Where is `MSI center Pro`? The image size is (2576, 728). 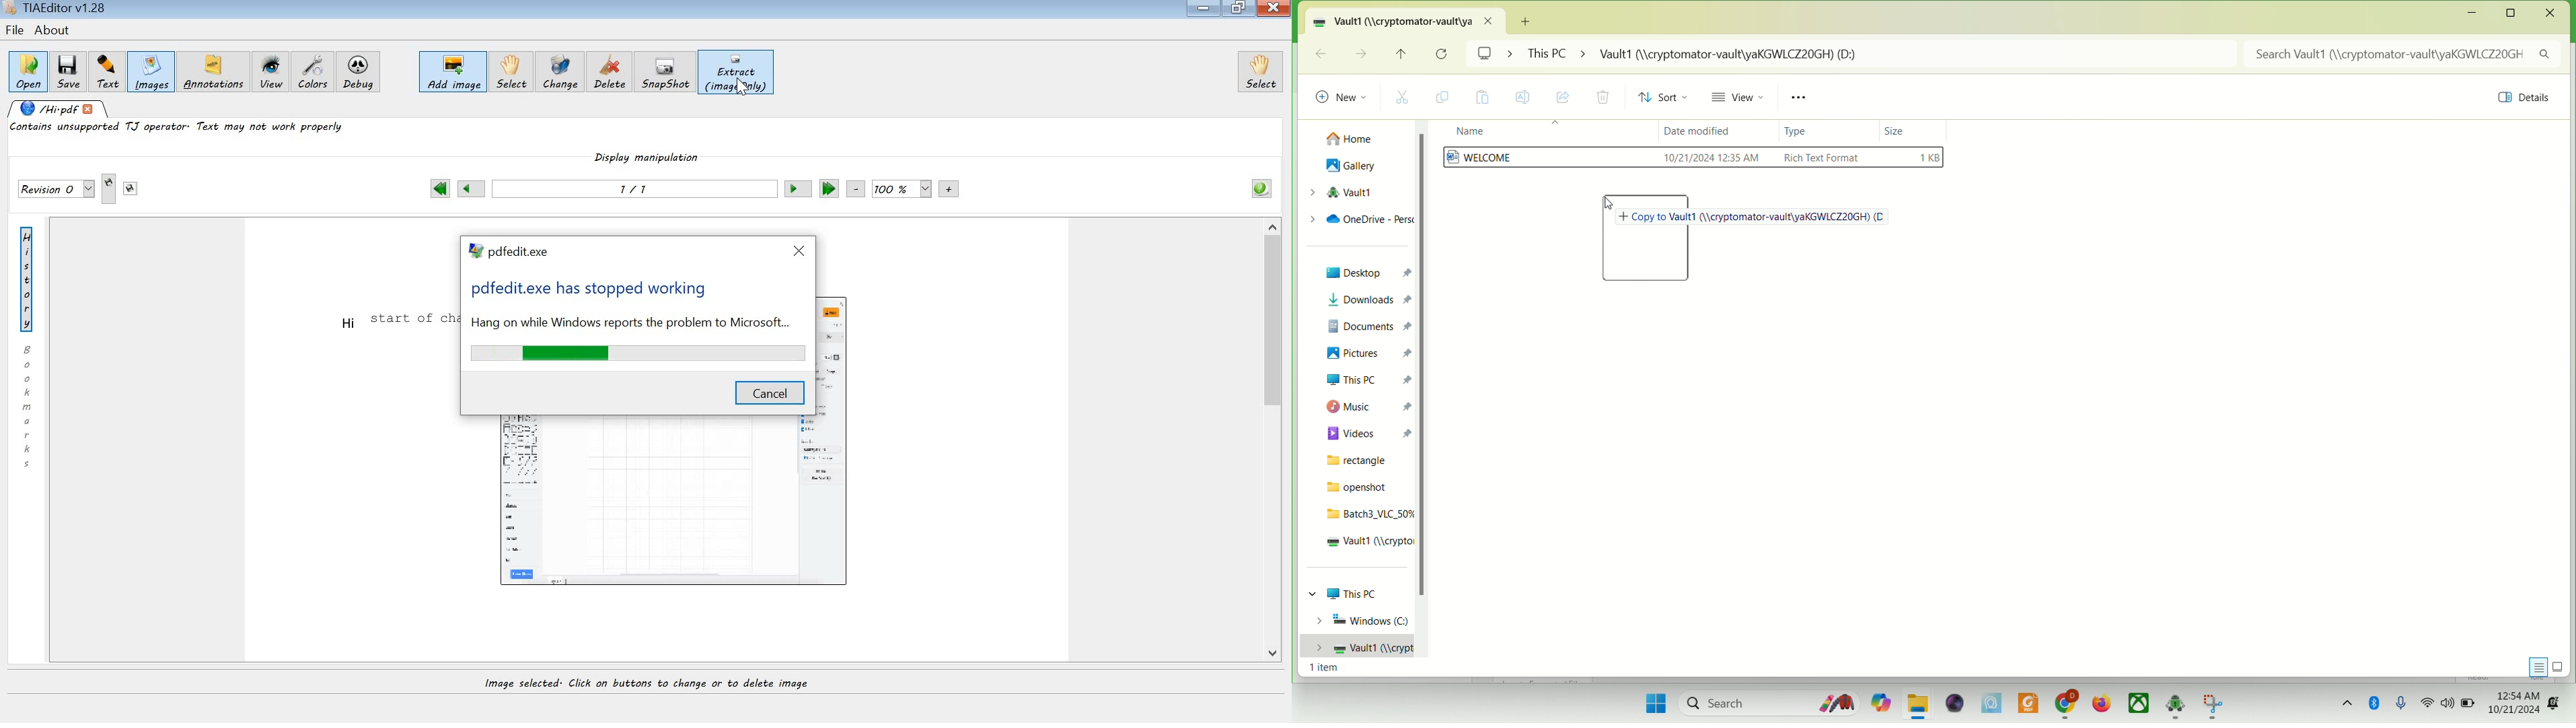 MSI center Pro is located at coordinates (1991, 703).